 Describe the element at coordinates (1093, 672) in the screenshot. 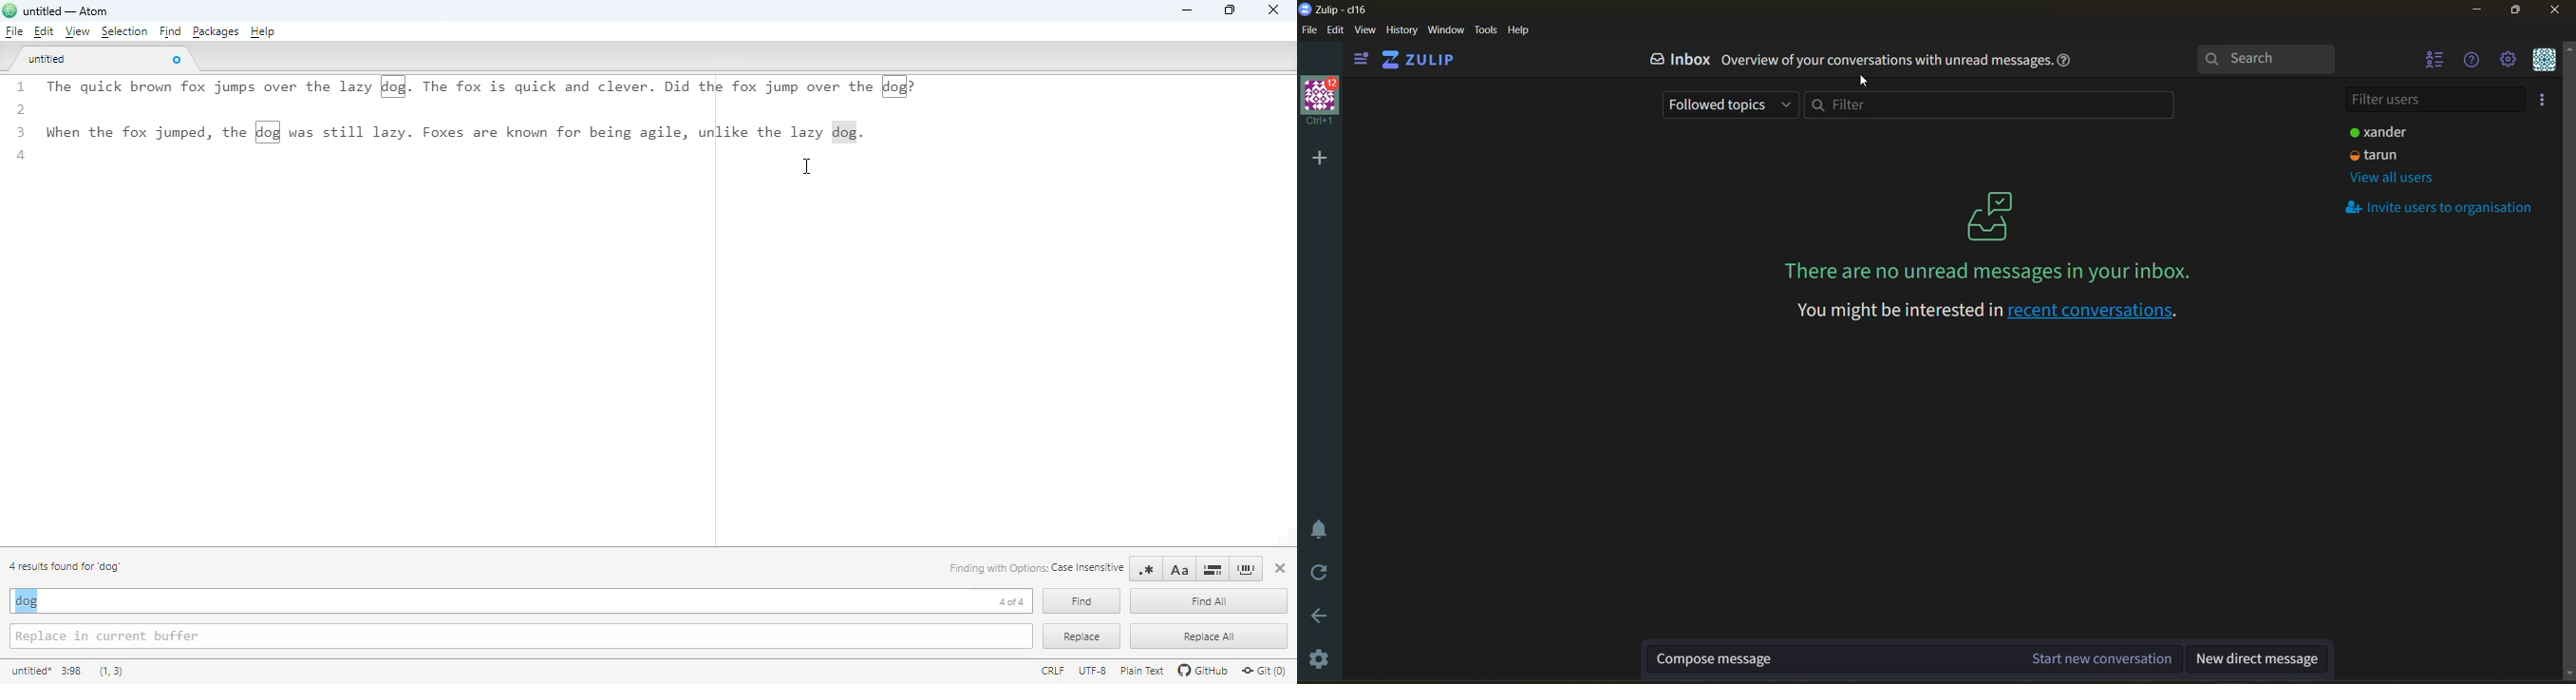

I see `UTF-8` at that location.